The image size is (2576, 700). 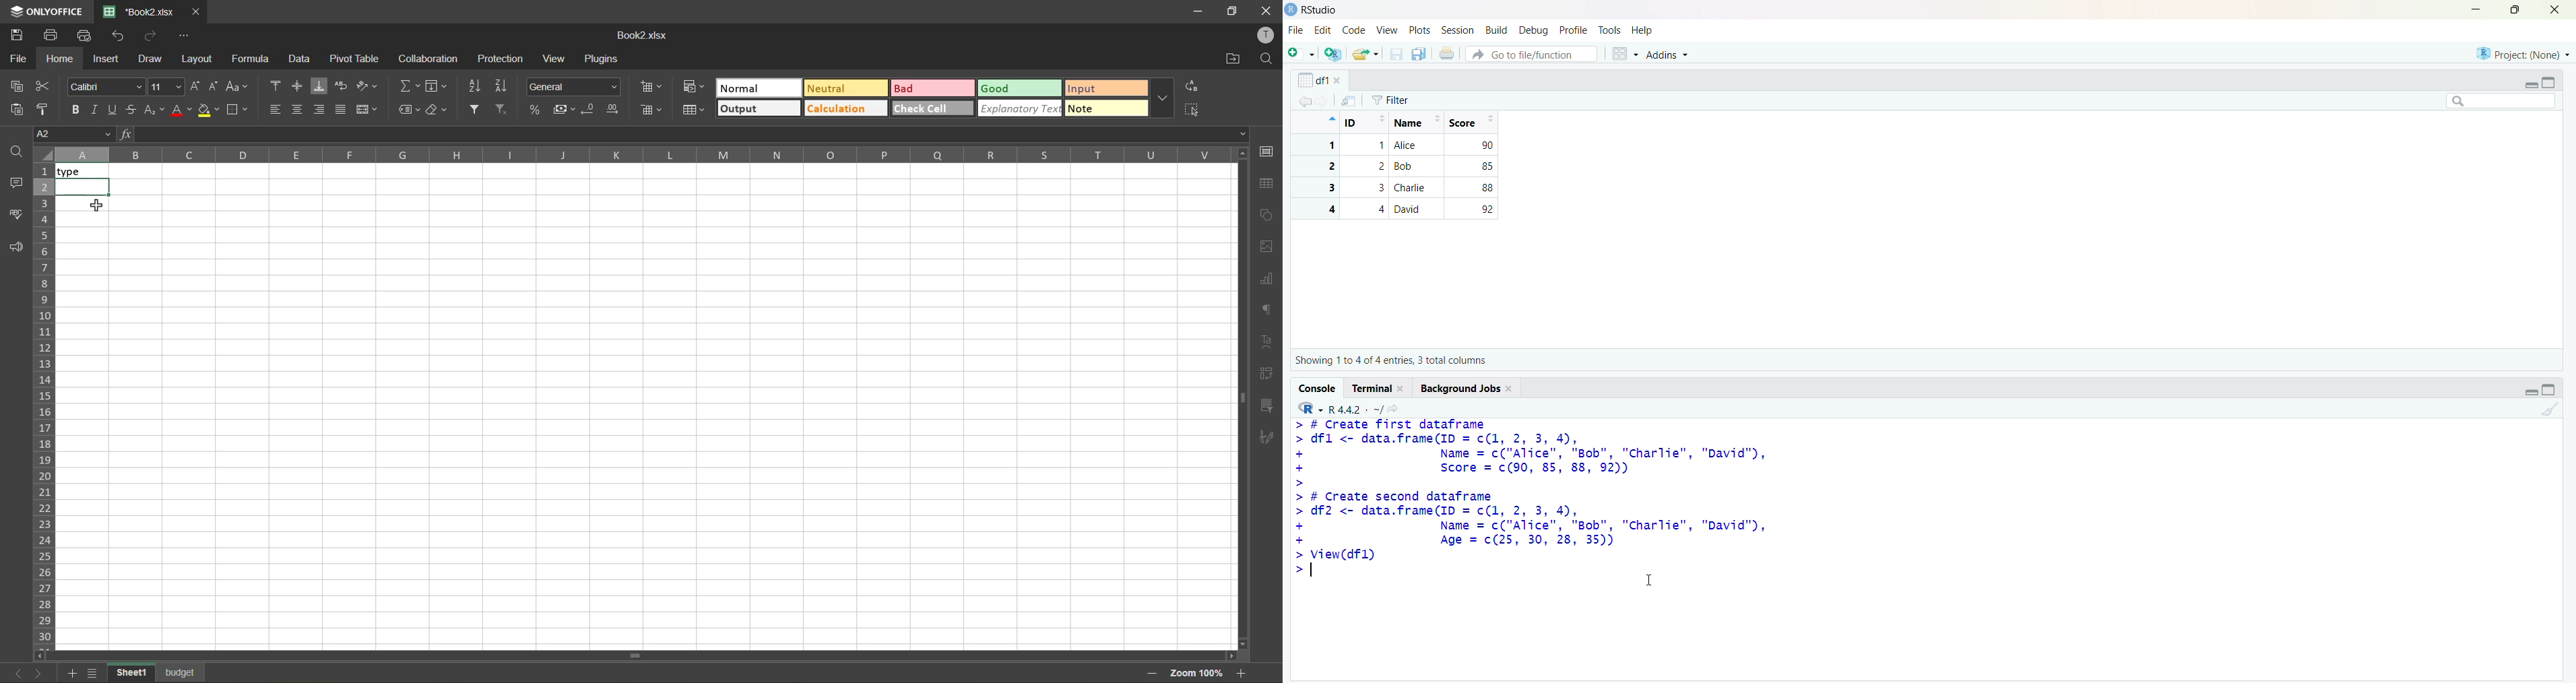 What do you see at coordinates (1152, 673) in the screenshot?
I see `zoom out` at bounding box center [1152, 673].